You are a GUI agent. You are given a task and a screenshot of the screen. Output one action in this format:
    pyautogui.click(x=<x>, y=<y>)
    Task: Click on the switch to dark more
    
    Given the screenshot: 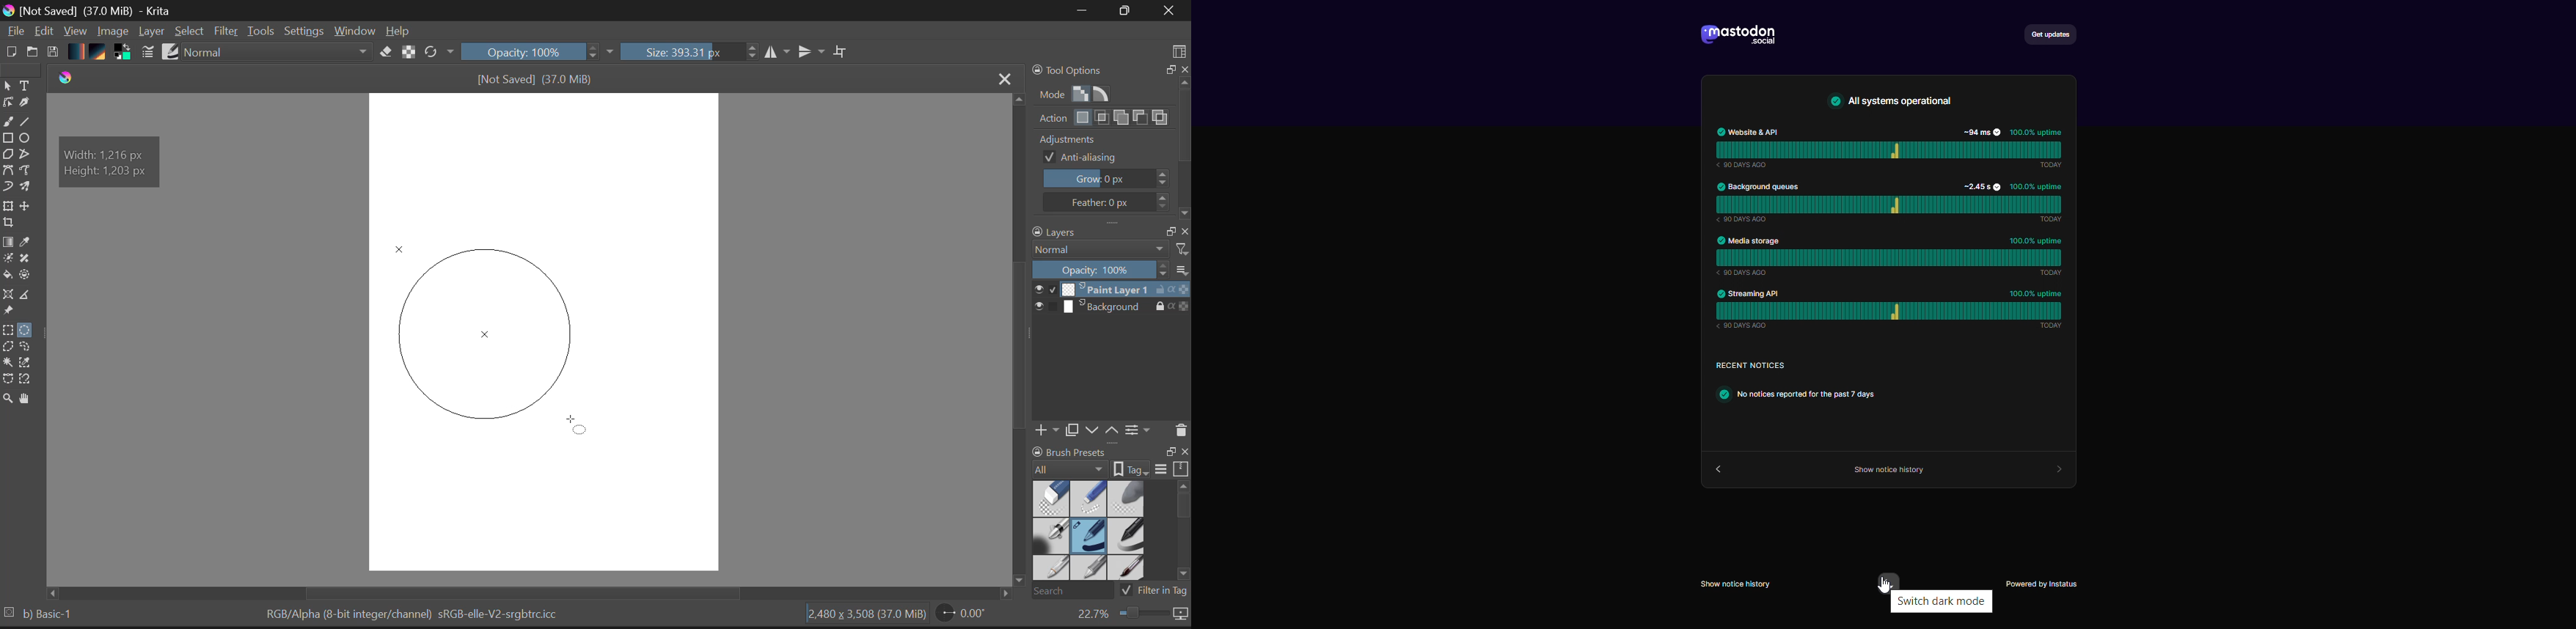 What is the action you would take?
    pyautogui.click(x=1889, y=584)
    